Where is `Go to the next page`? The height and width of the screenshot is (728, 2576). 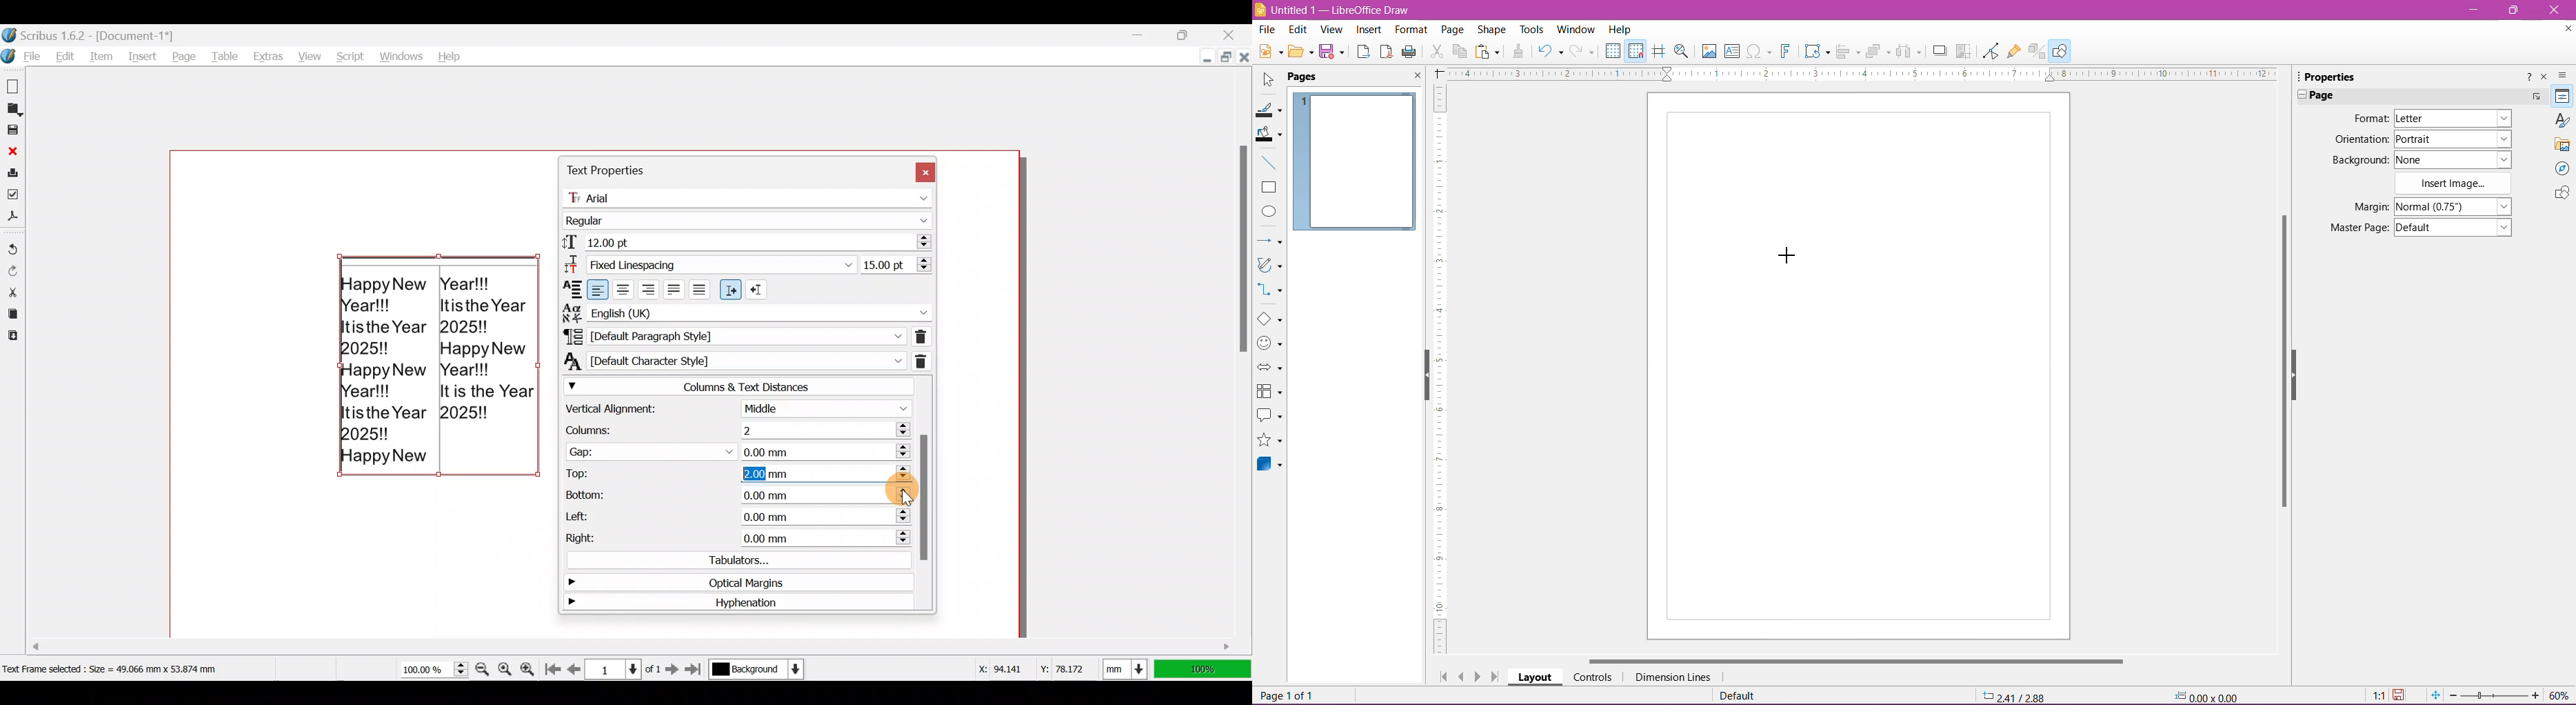
Go to the next page is located at coordinates (674, 668).